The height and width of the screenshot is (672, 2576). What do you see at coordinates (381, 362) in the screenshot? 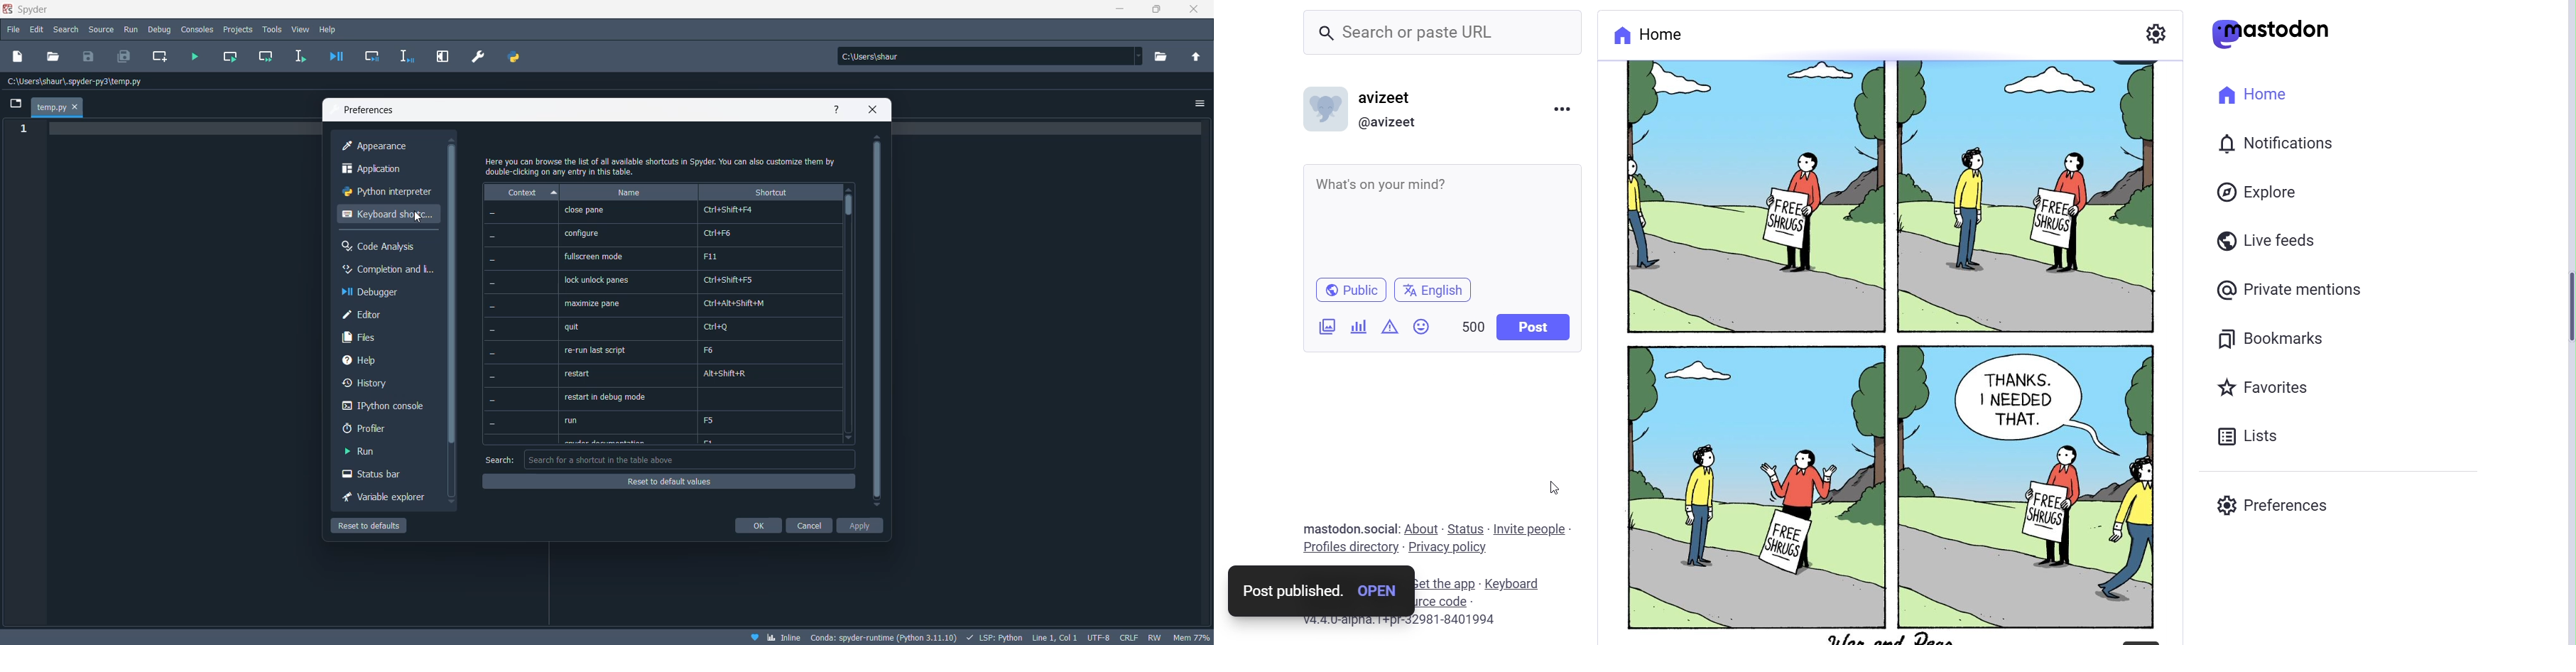
I see `help` at bounding box center [381, 362].